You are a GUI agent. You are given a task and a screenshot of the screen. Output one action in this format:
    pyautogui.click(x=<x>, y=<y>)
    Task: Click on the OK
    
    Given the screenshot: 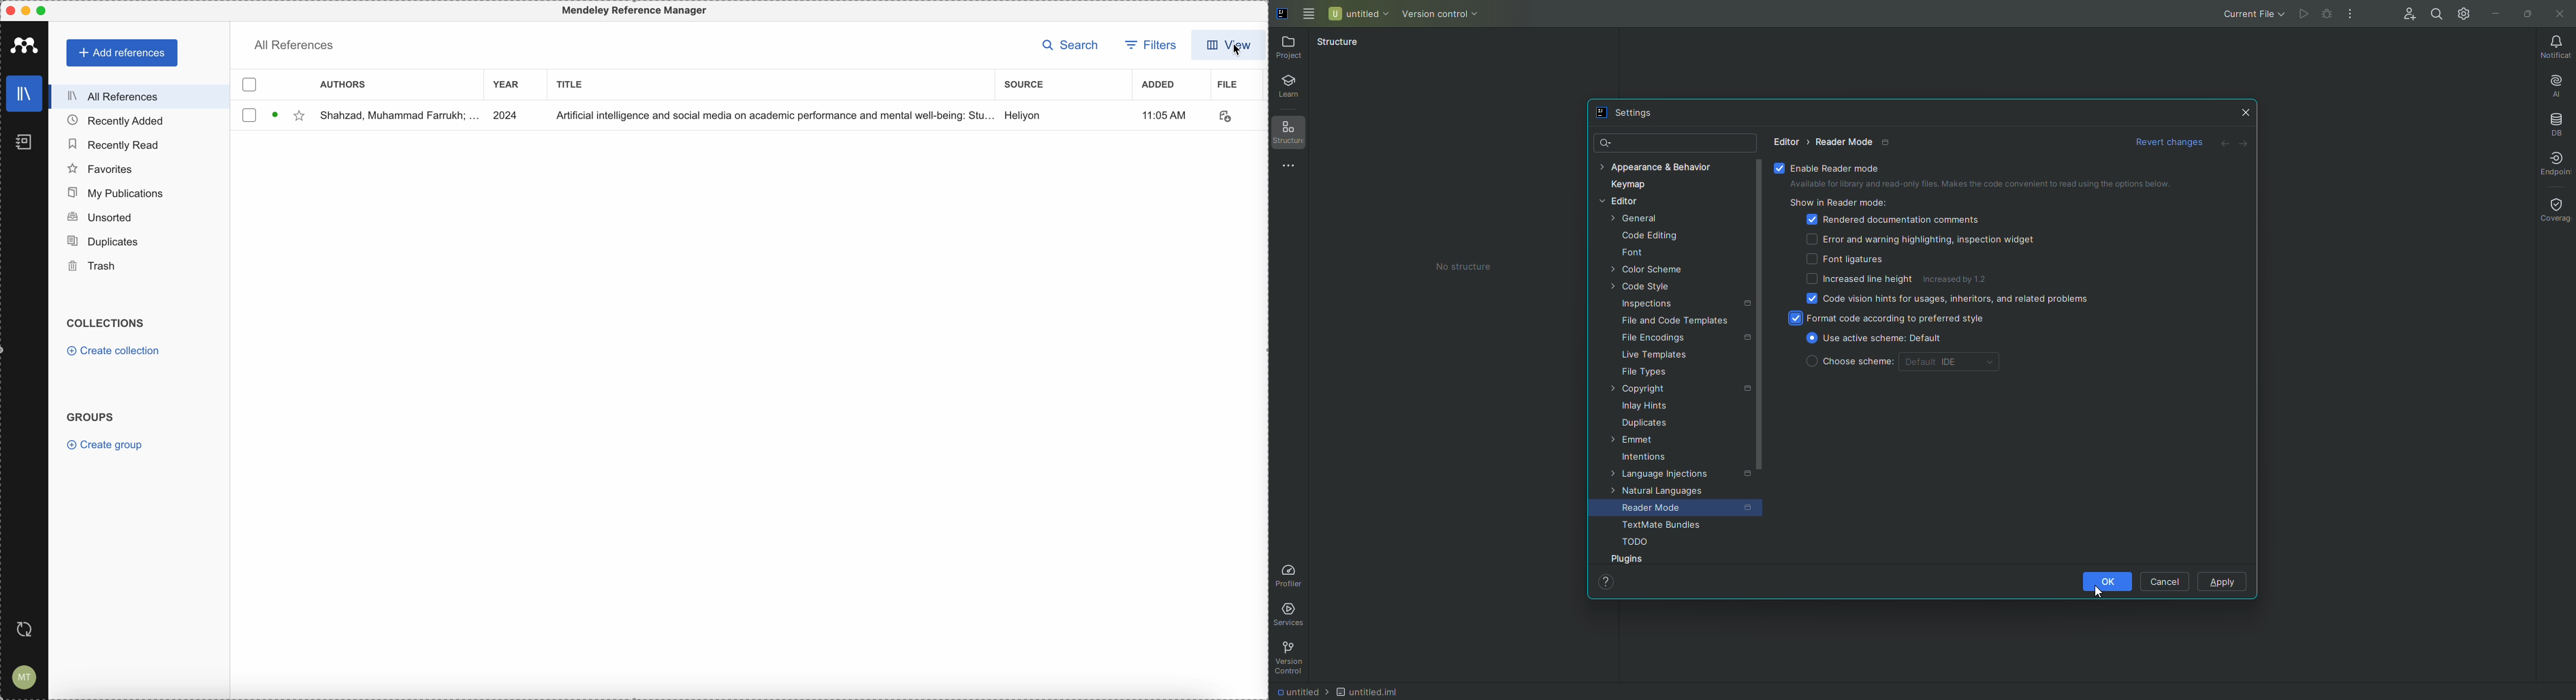 What is the action you would take?
    pyautogui.click(x=2108, y=582)
    